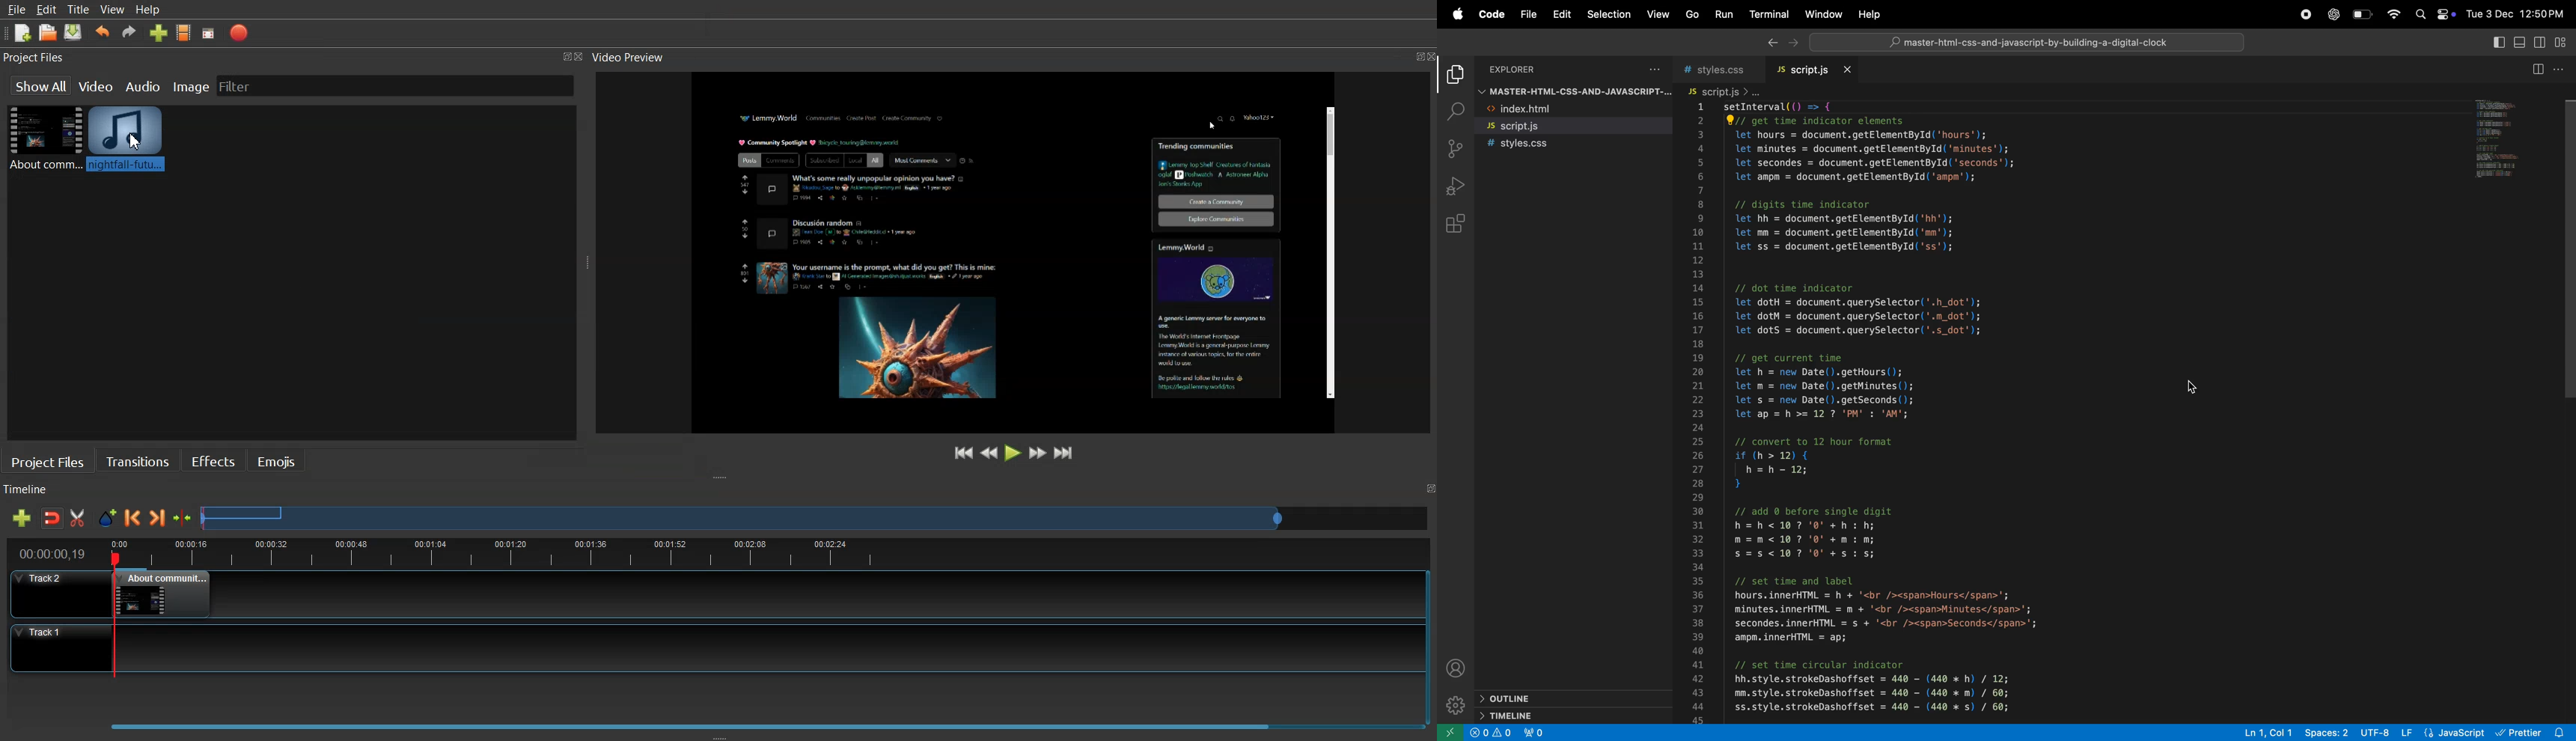 This screenshot has width=2576, height=756. What do you see at coordinates (23, 34) in the screenshot?
I see `New Project` at bounding box center [23, 34].